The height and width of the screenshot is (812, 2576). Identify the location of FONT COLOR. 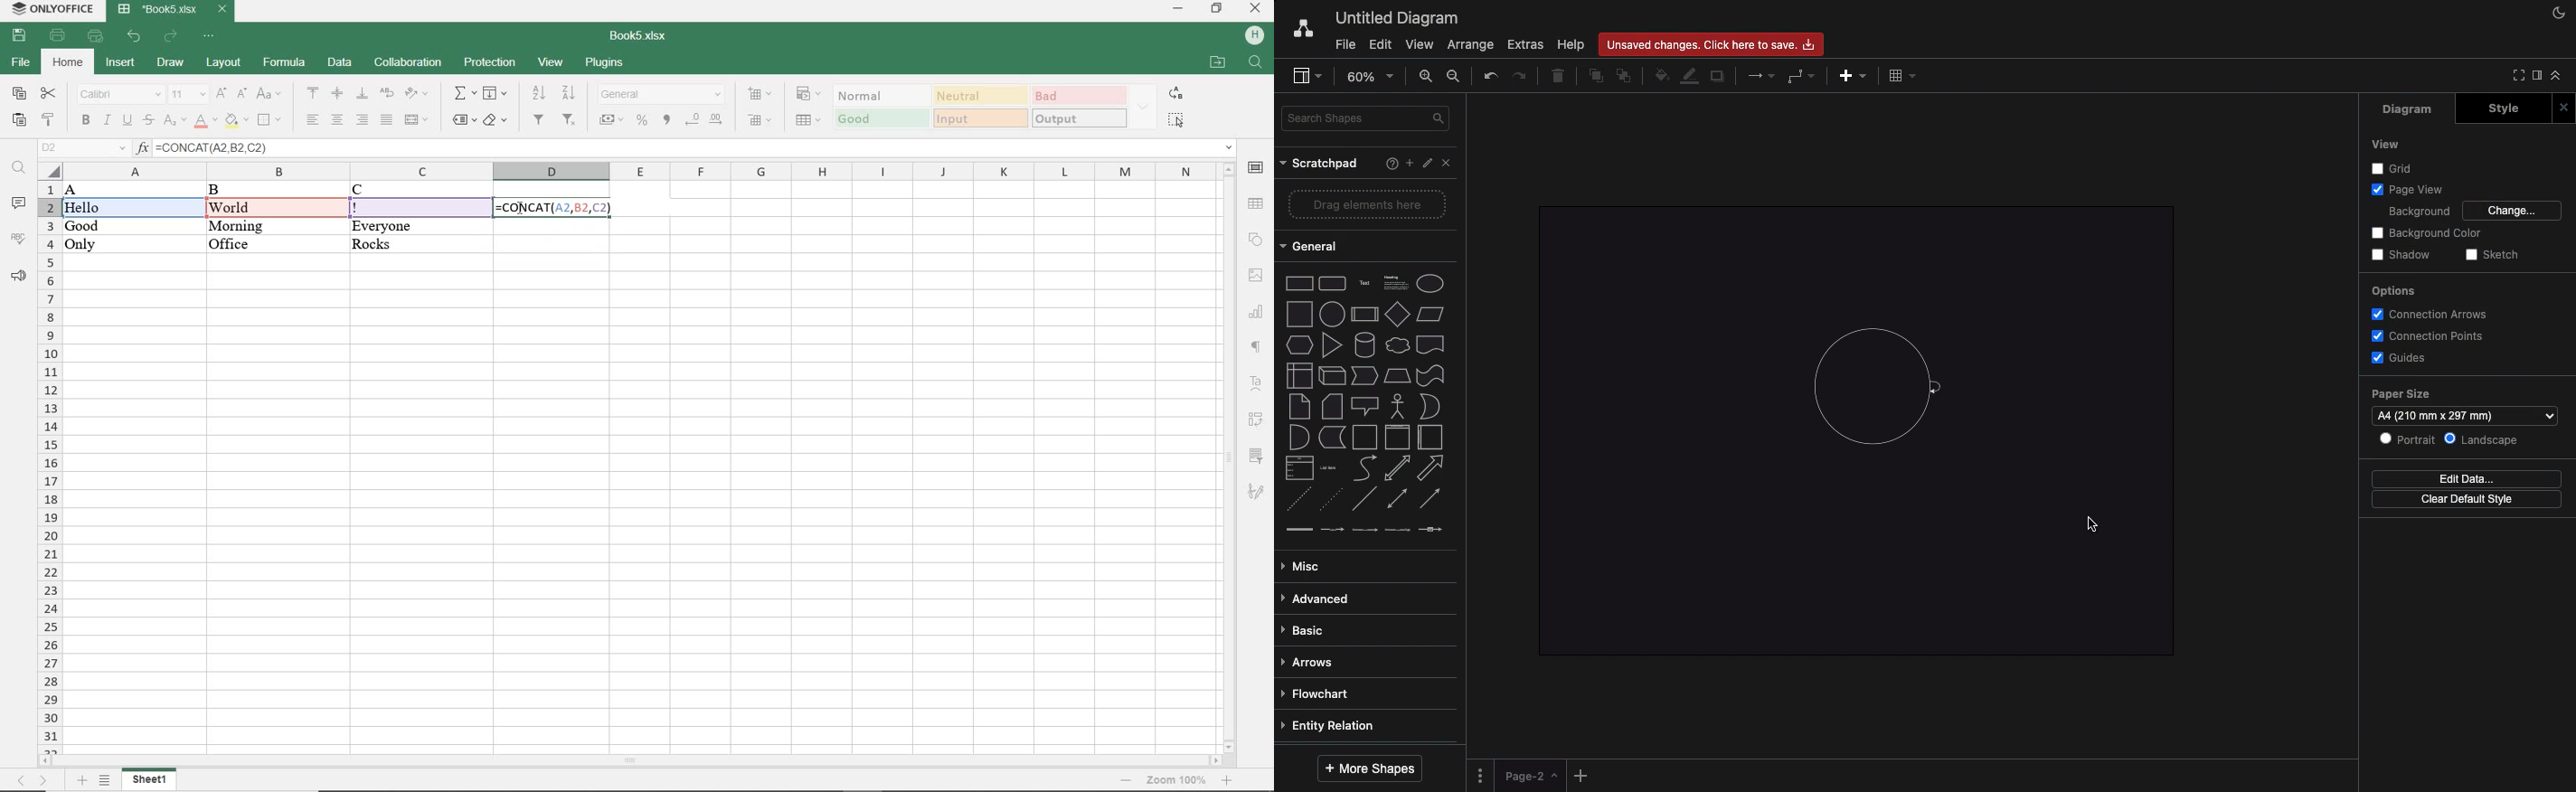
(206, 124).